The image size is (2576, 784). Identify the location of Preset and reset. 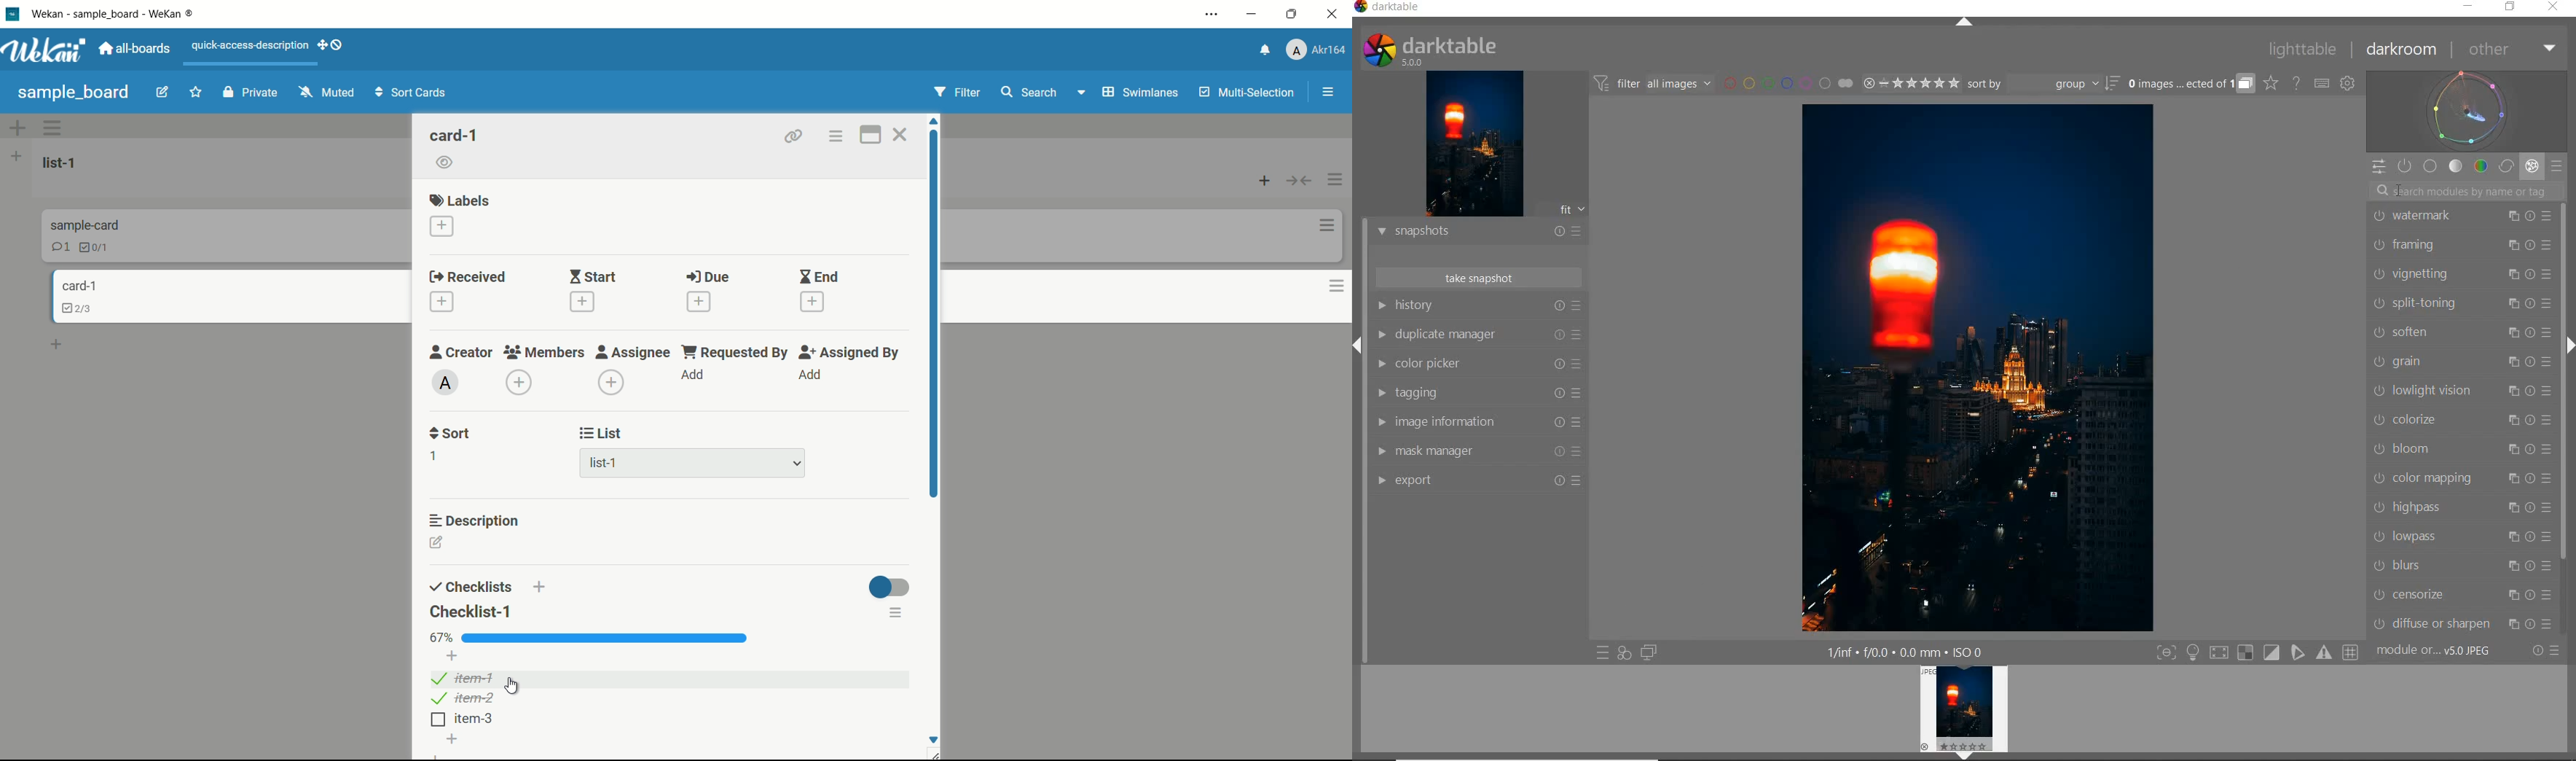
(2546, 507).